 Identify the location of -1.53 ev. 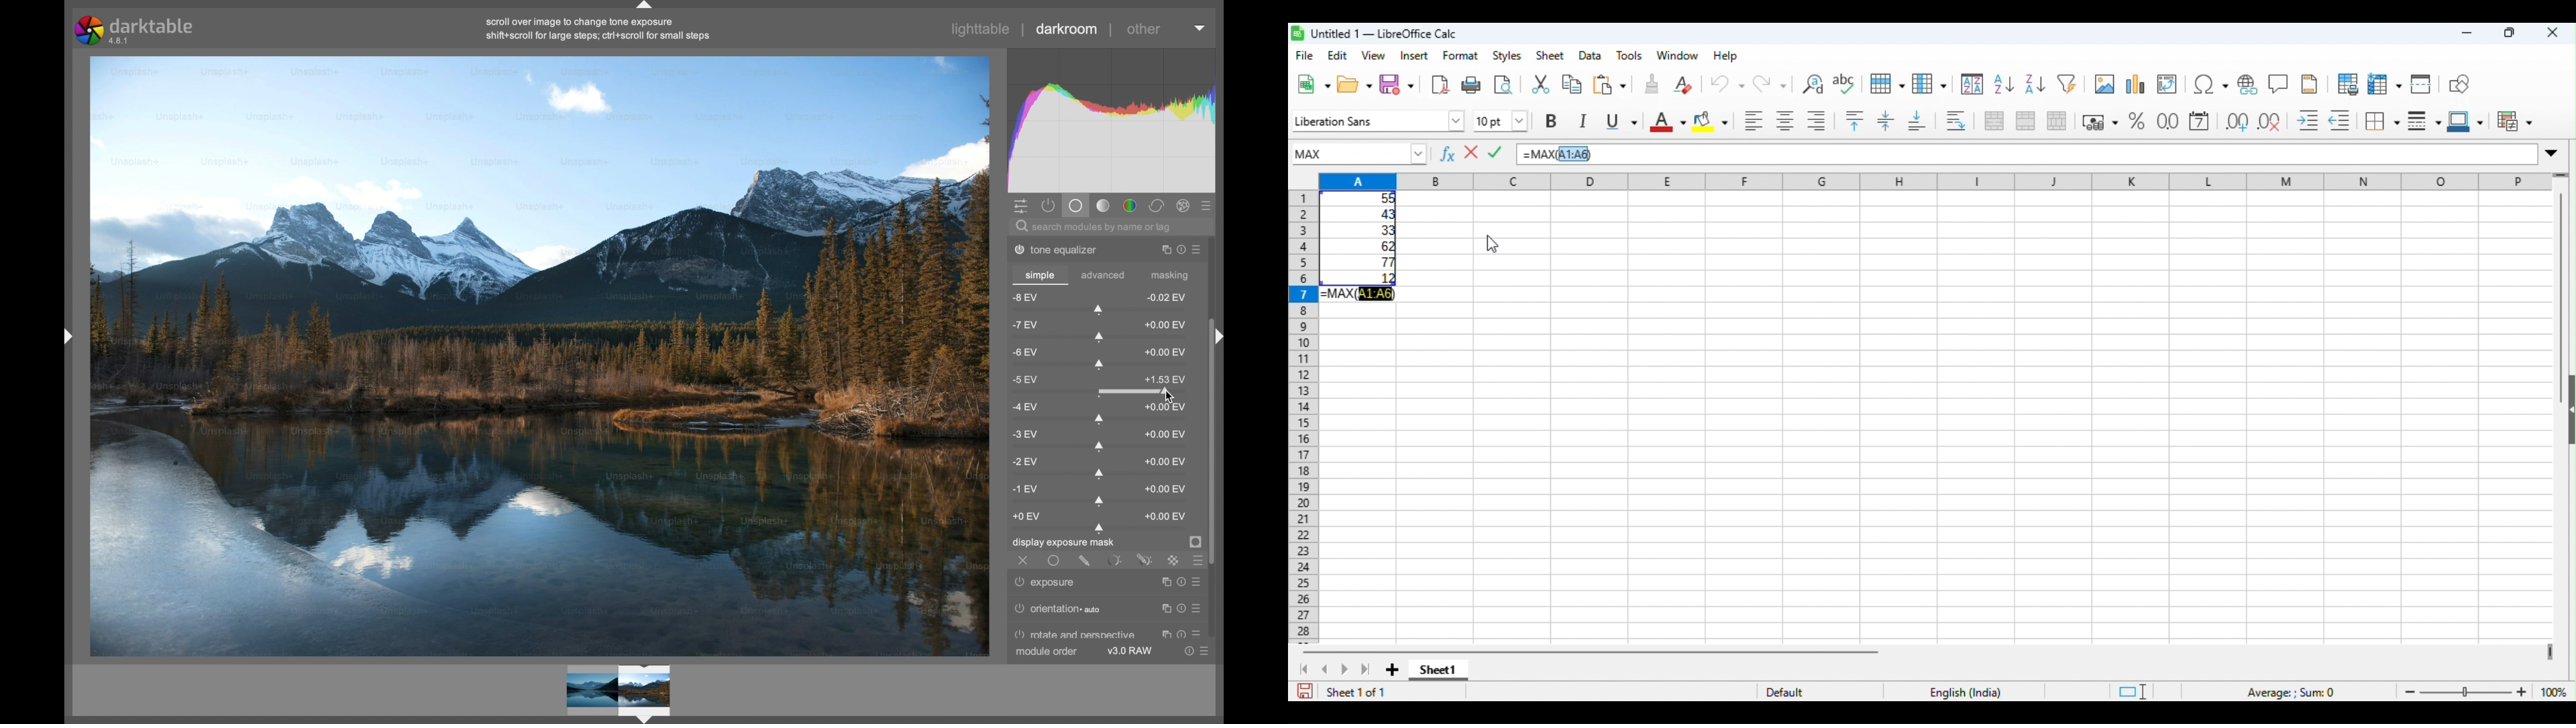
(1167, 377).